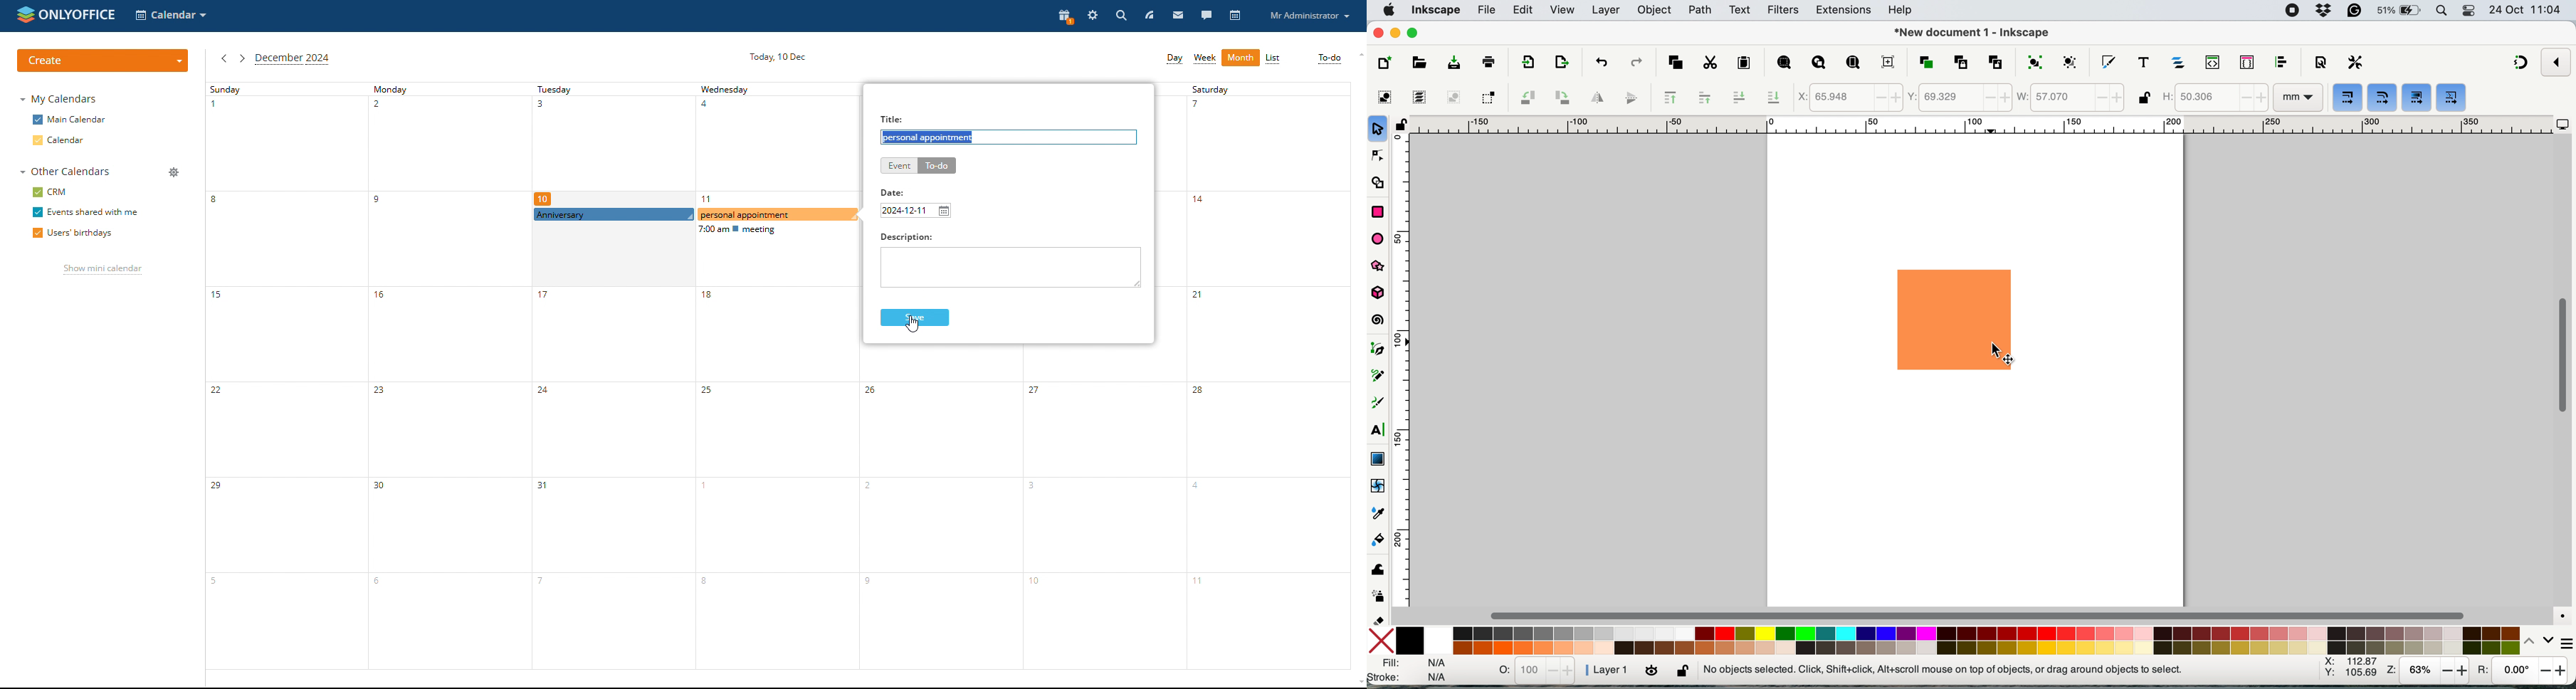  I want to click on layers and objects, so click(2180, 62).